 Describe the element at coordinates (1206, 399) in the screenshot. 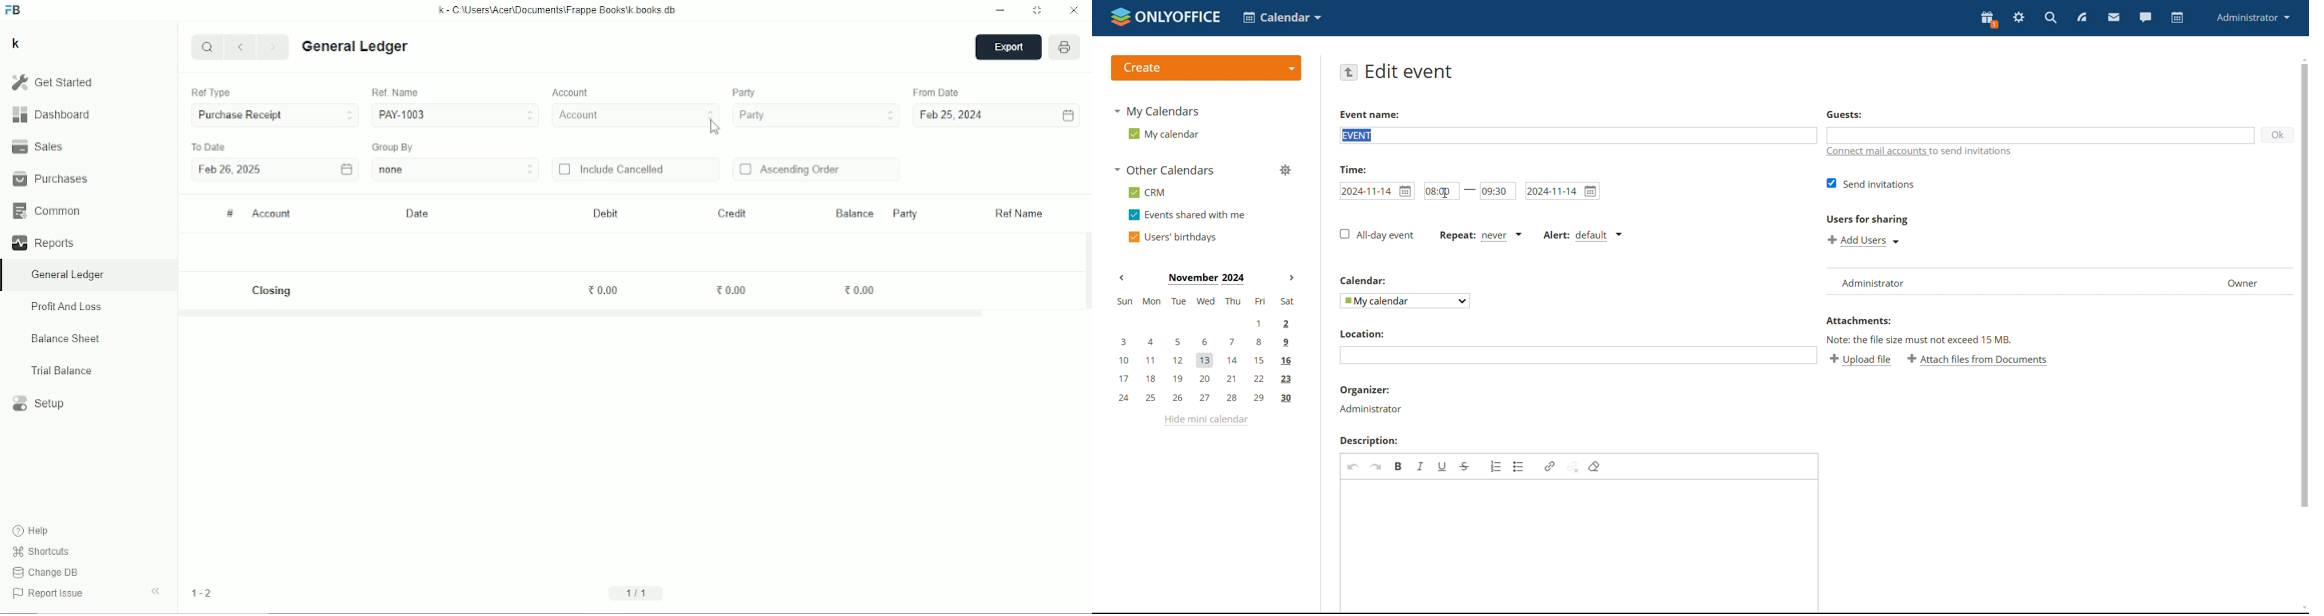

I see `24, 25, 26, 27, 28, 29, 30` at that location.